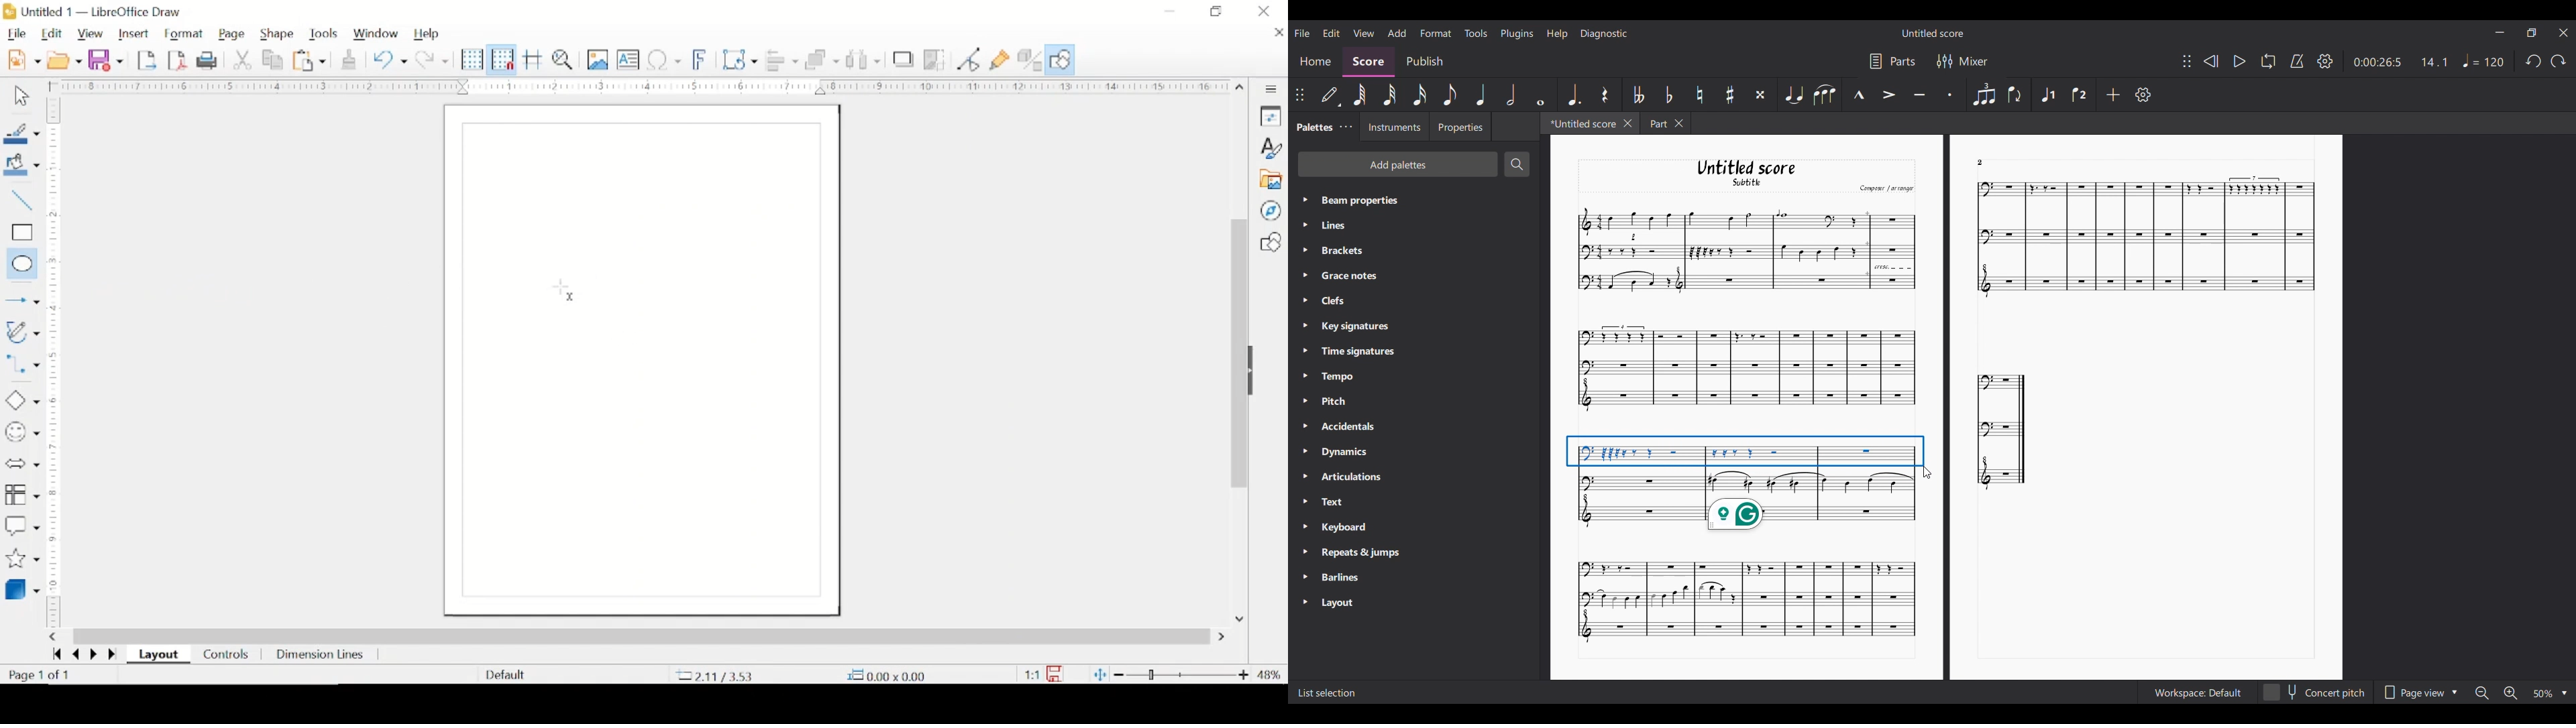  I want to click on > Repeats & jumps, so click(1353, 553).